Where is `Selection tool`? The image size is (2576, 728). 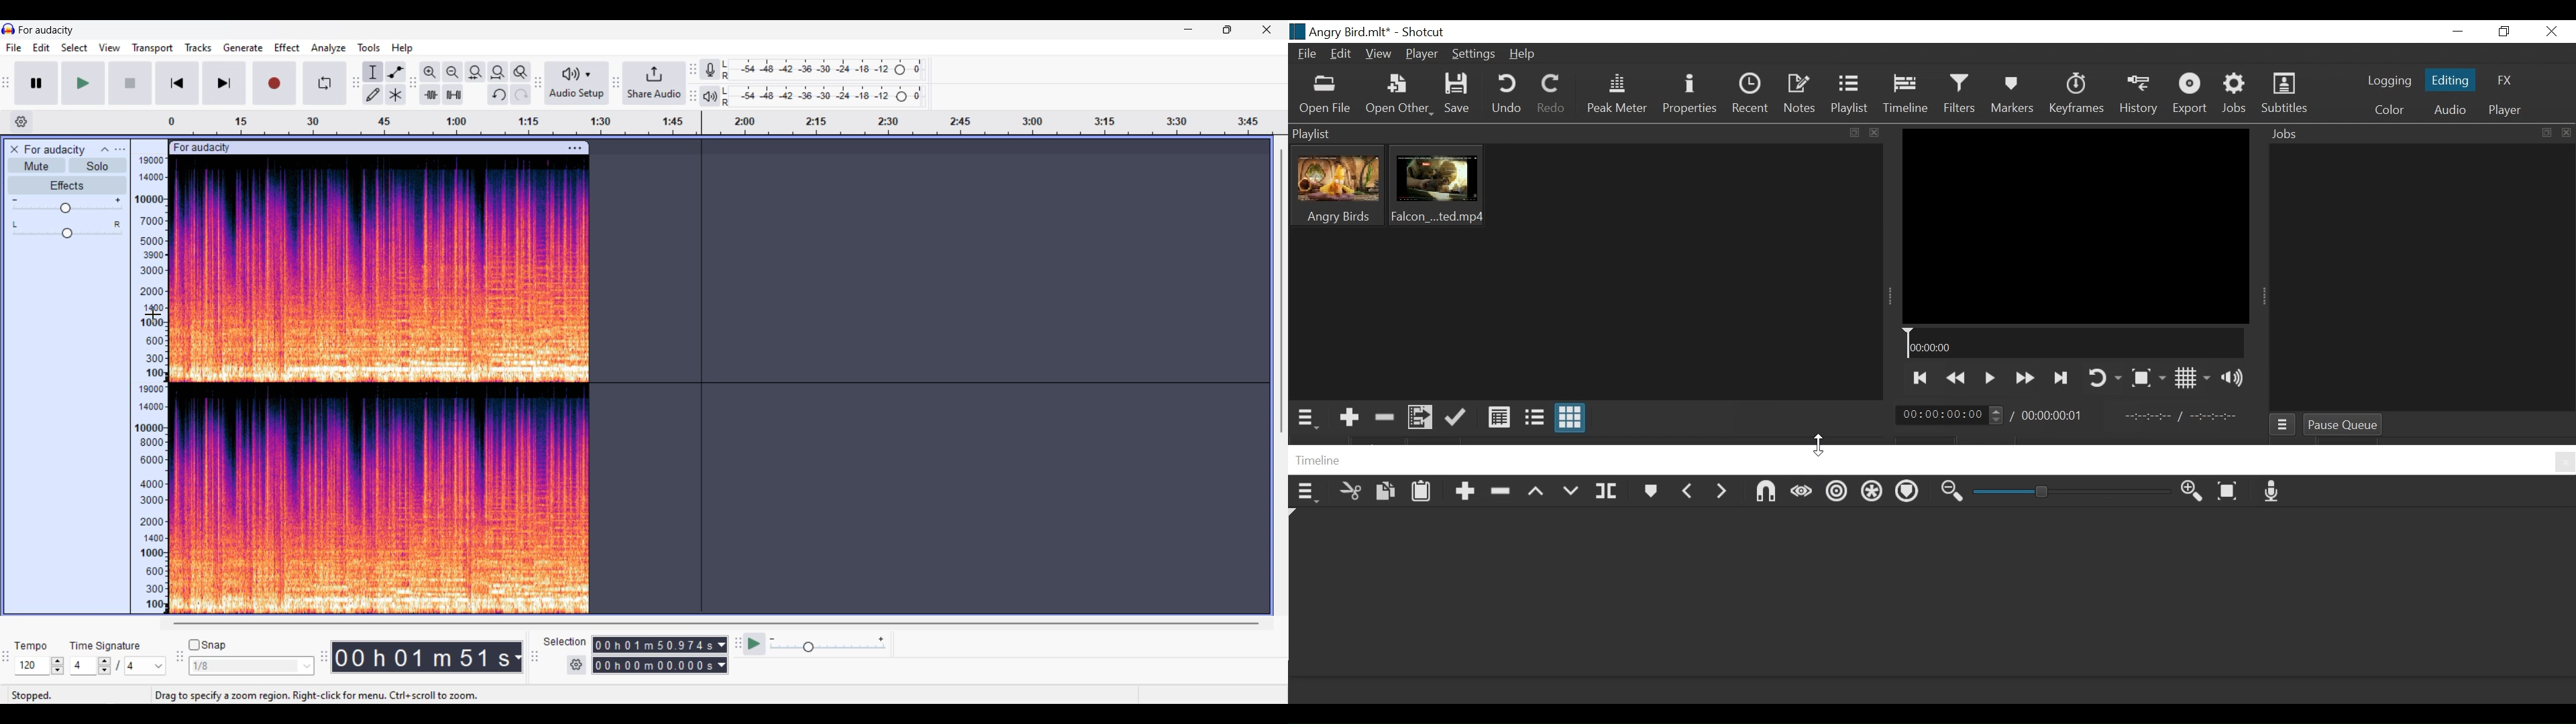 Selection tool is located at coordinates (372, 71).